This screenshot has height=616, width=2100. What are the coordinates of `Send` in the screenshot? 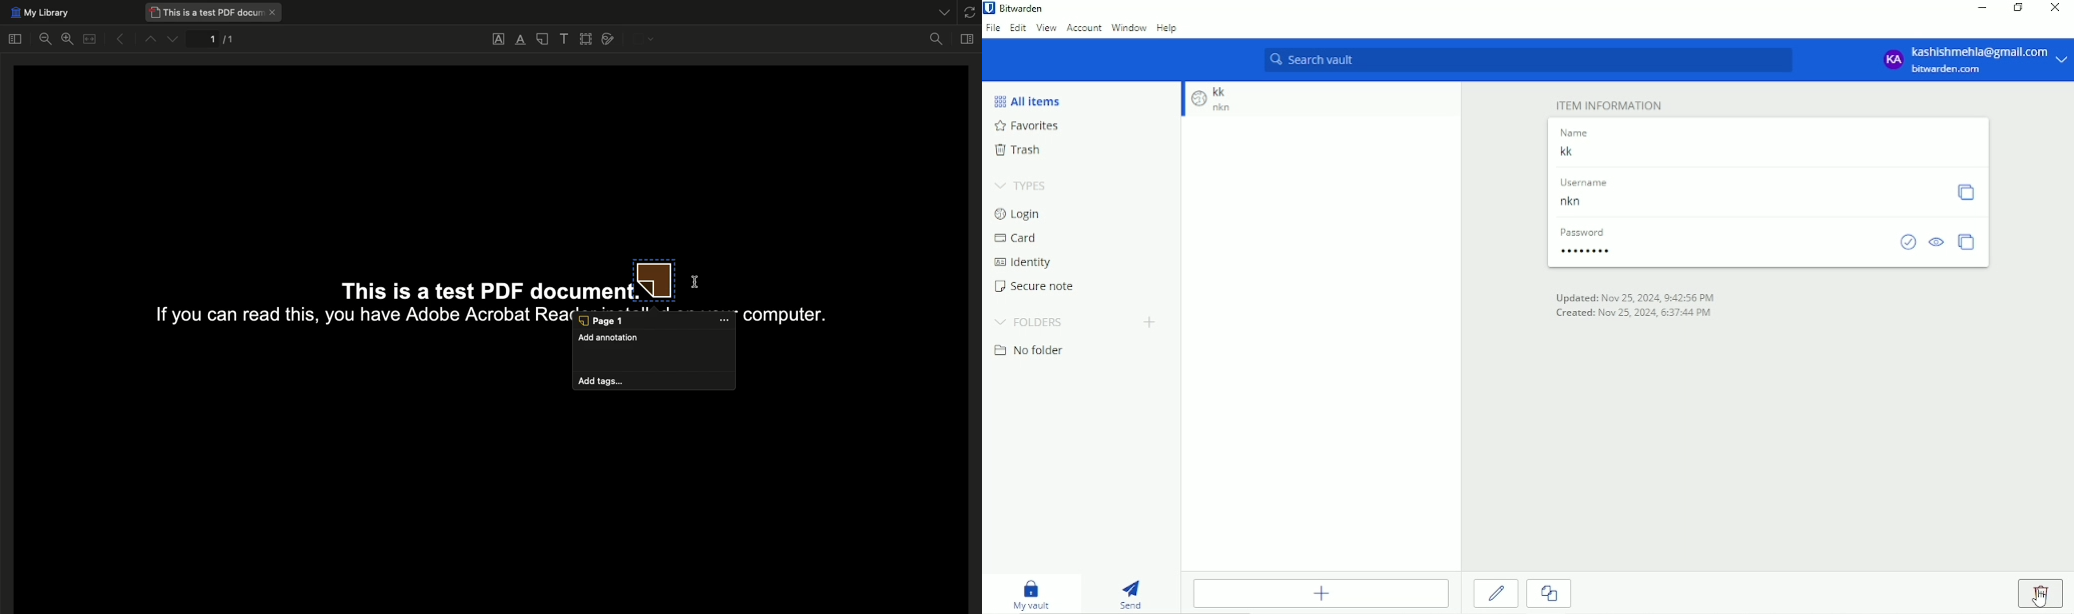 It's located at (1134, 595).